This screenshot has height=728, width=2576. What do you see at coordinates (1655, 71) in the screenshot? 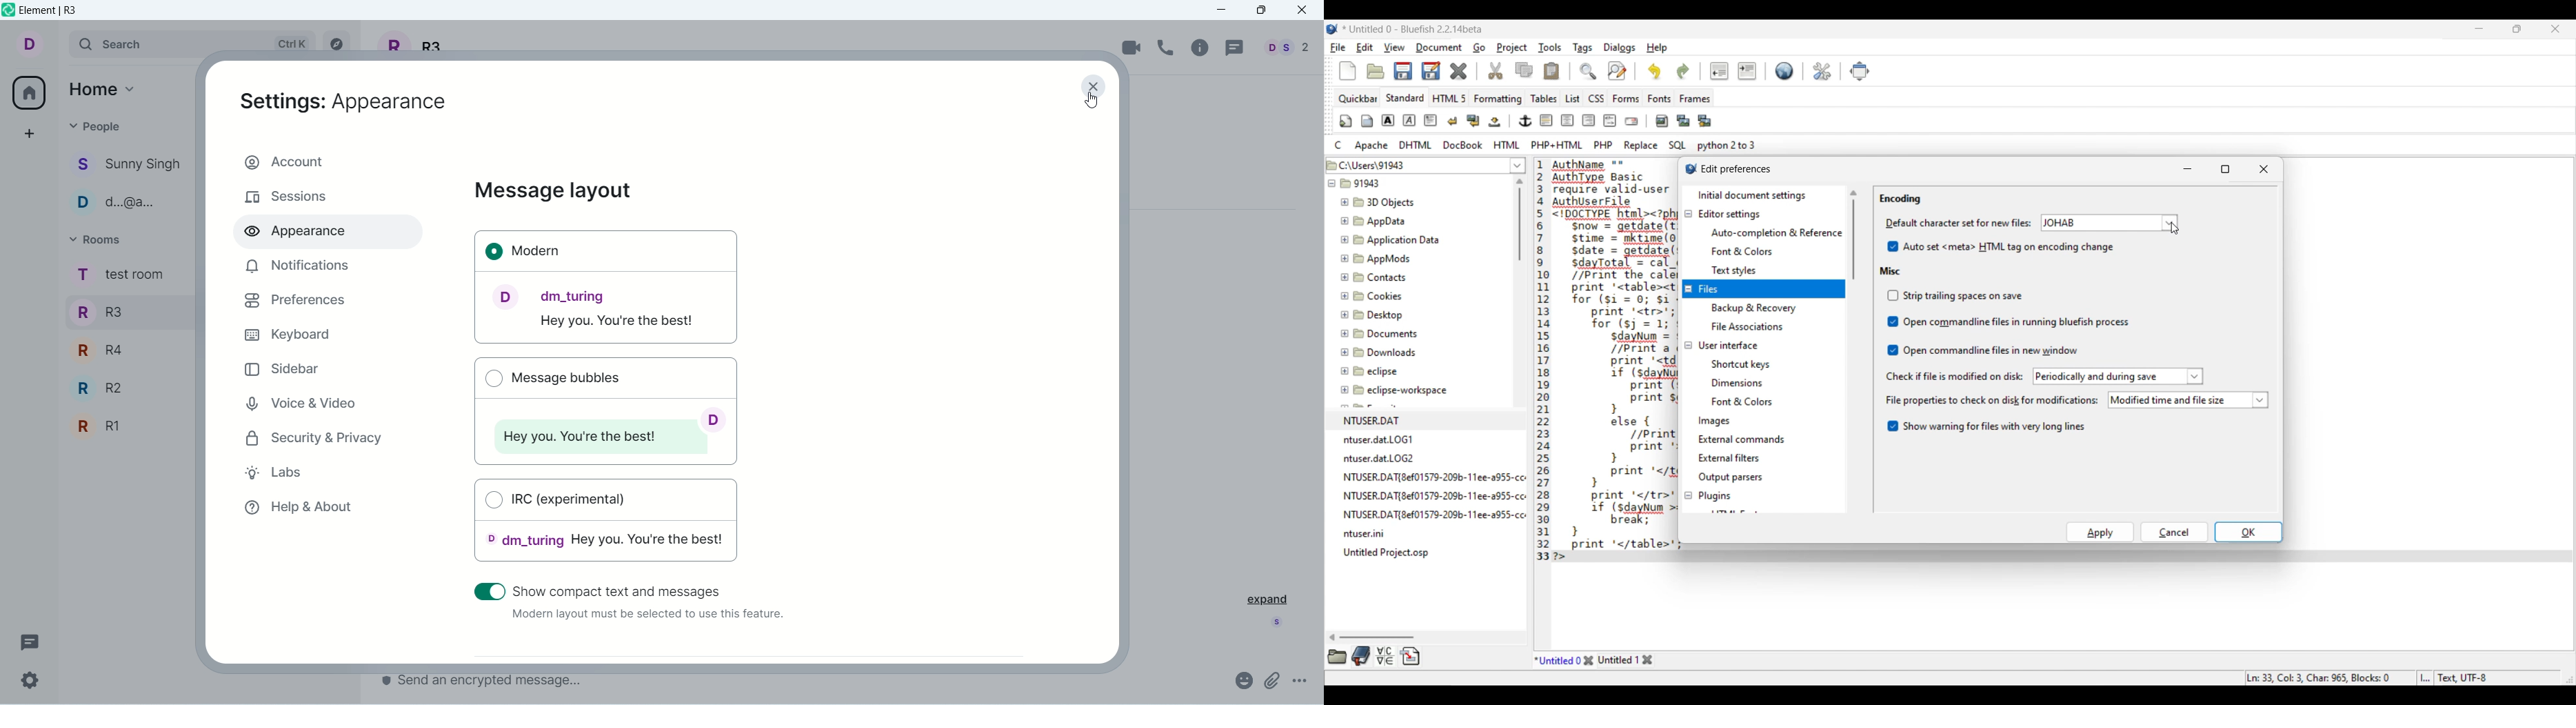
I see `Undo` at bounding box center [1655, 71].